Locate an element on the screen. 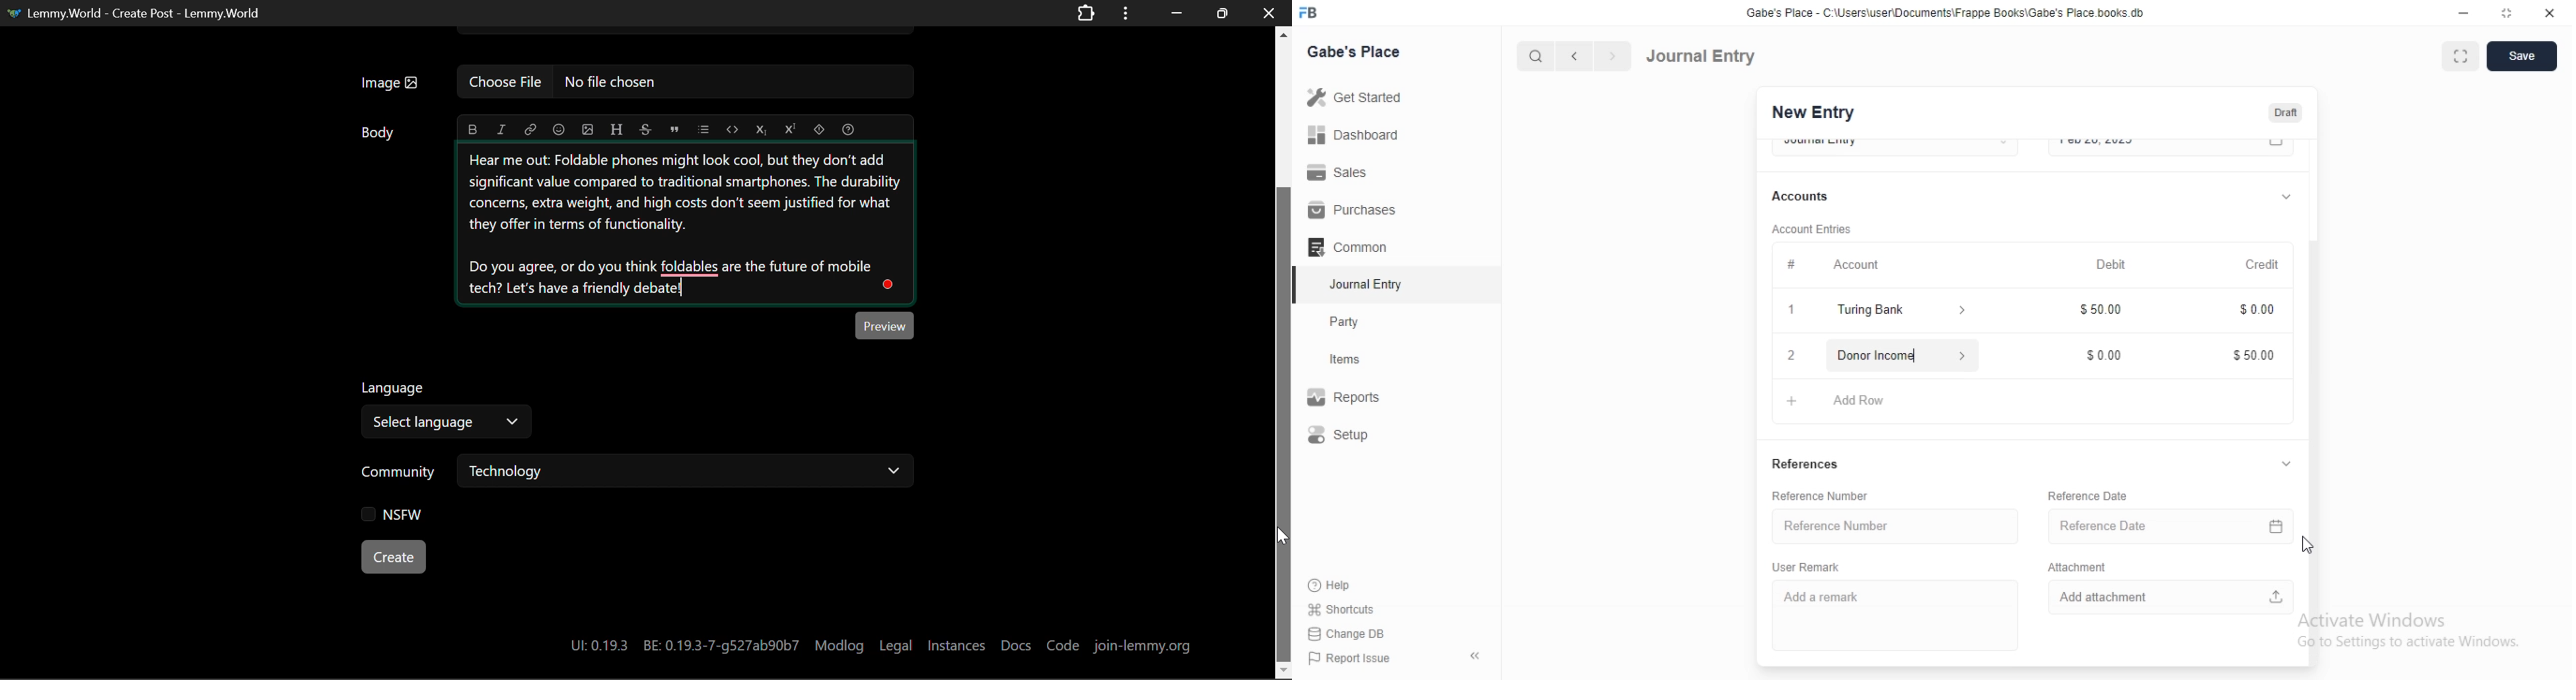 Image resolution: width=2576 pixels, height=700 pixels. Select Post Language is located at coordinates (444, 411).